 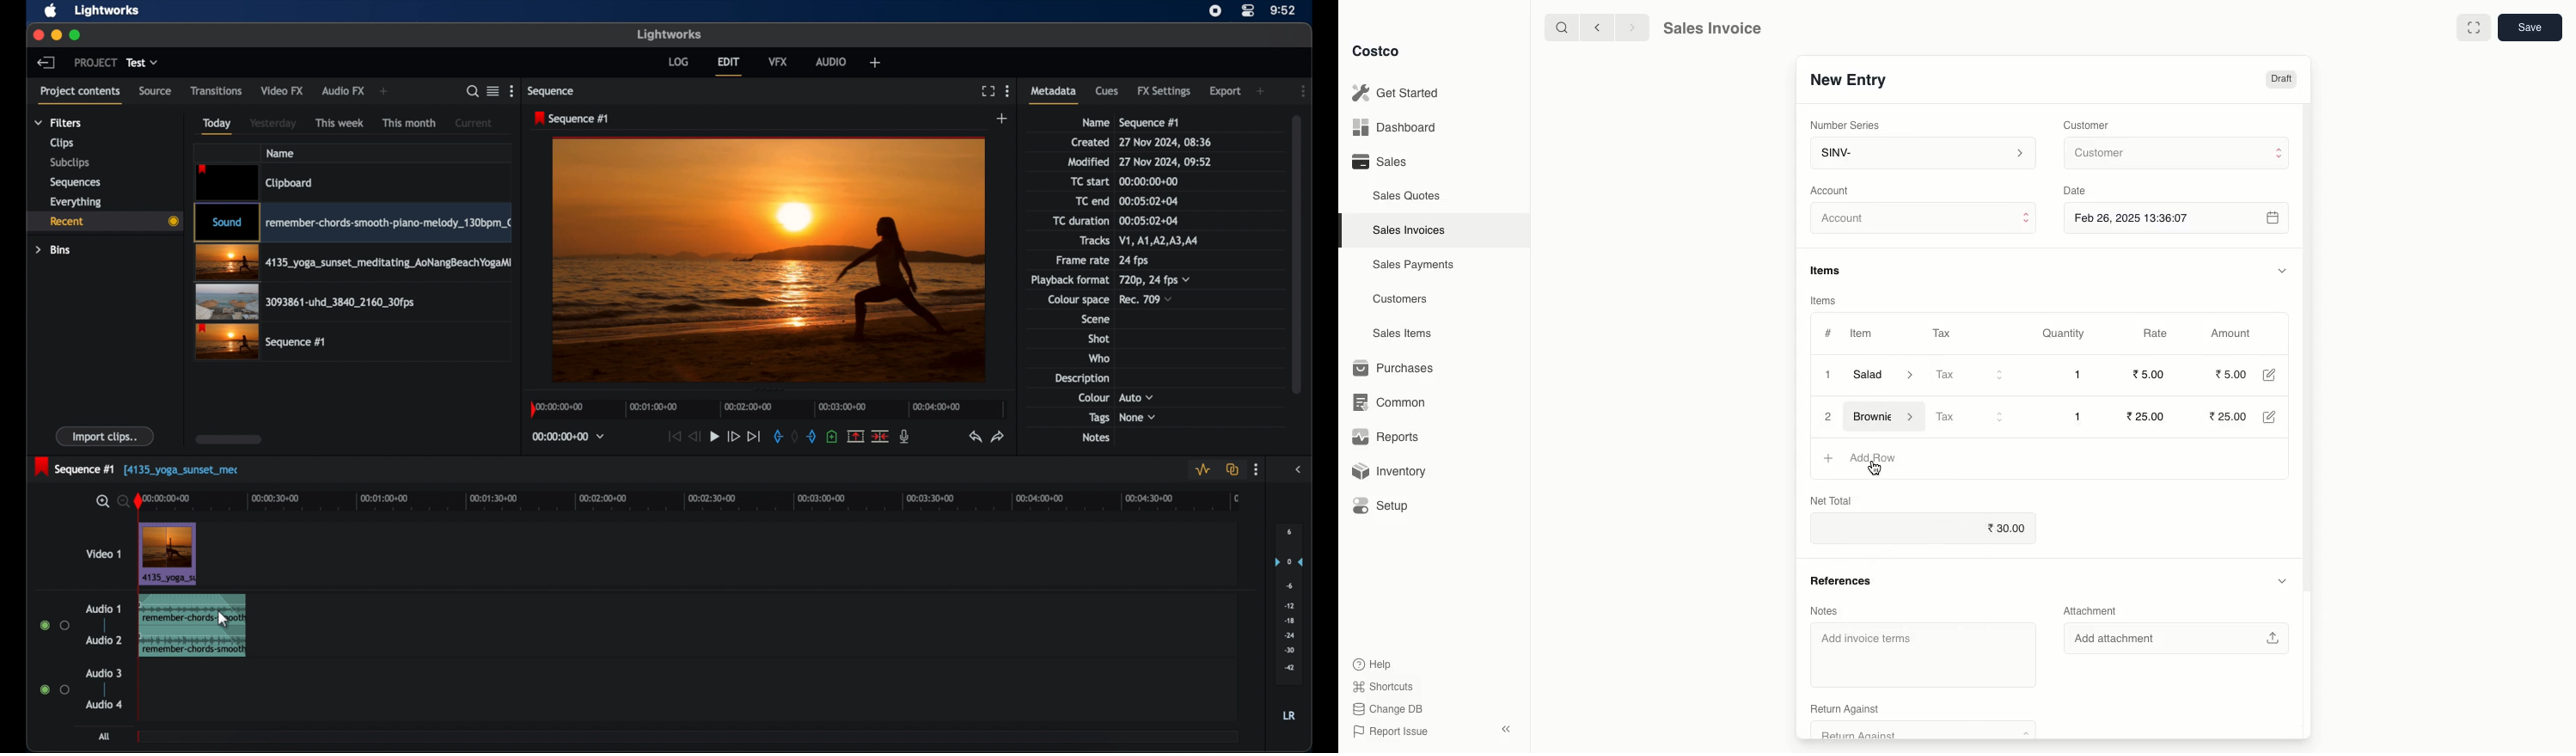 What do you see at coordinates (1147, 299) in the screenshot?
I see `rec709` at bounding box center [1147, 299].